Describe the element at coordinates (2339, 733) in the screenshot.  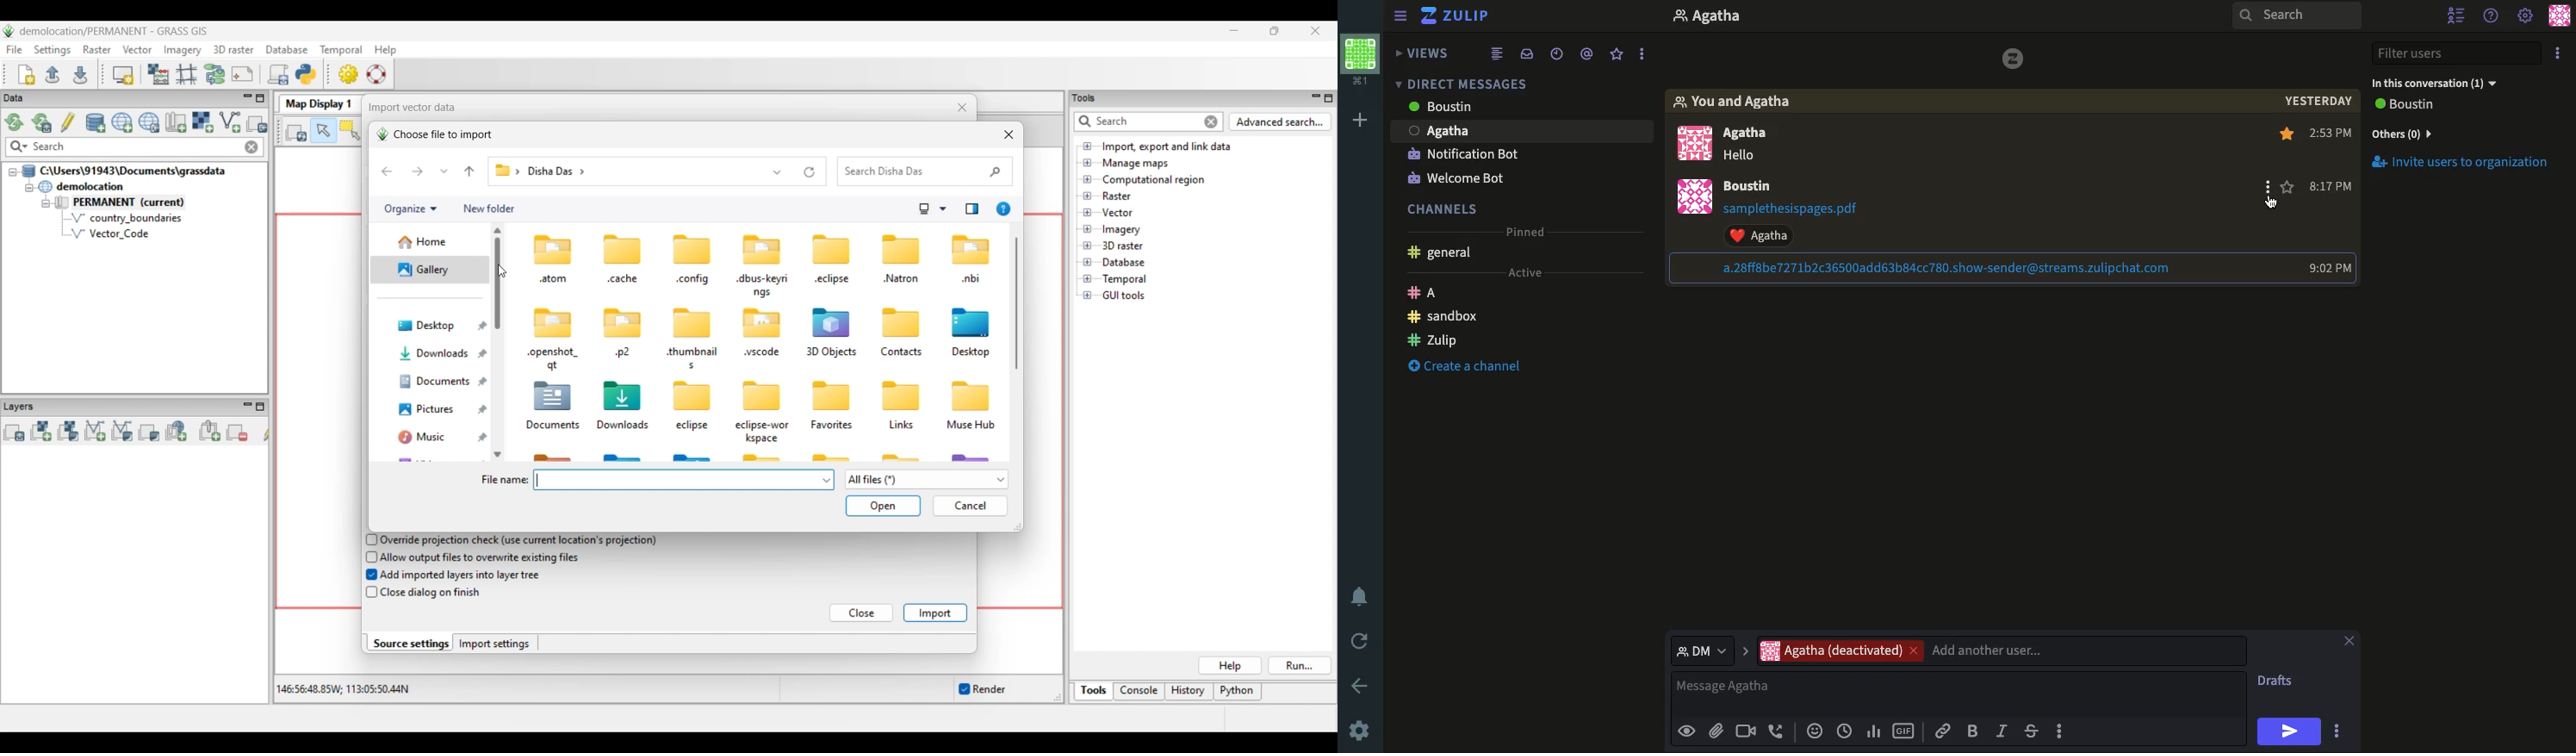
I see `options` at that location.